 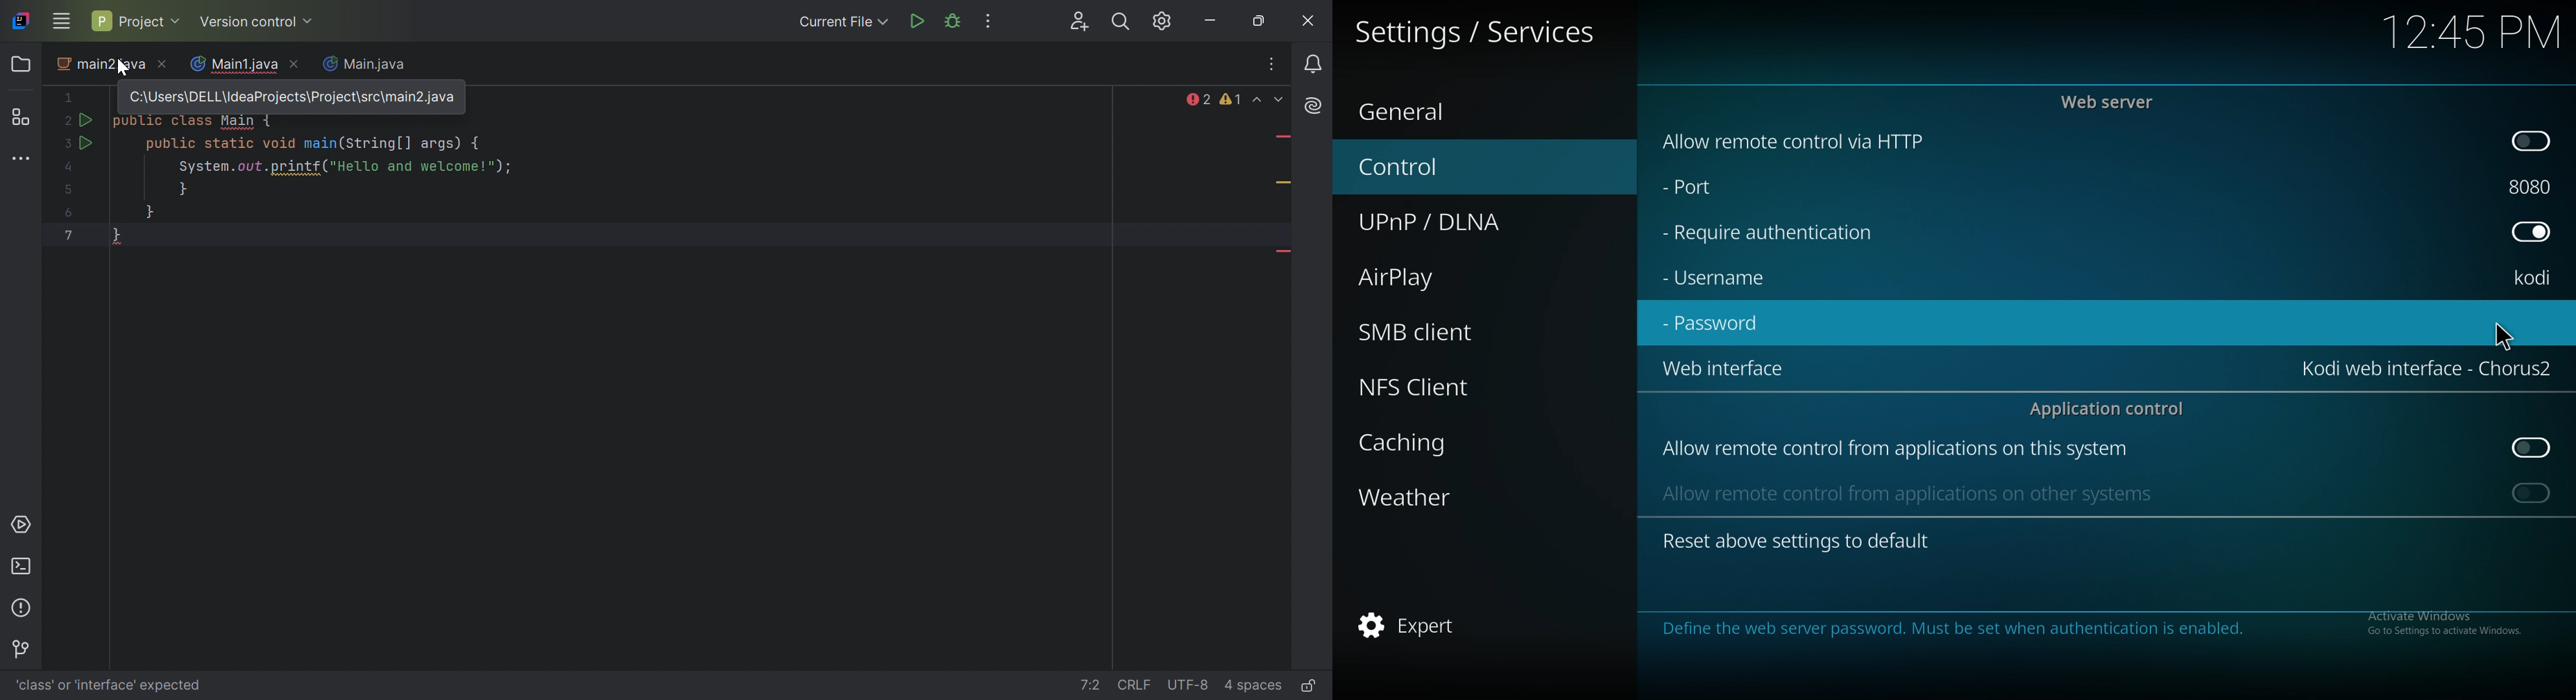 I want to click on control, so click(x=1457, y=165).